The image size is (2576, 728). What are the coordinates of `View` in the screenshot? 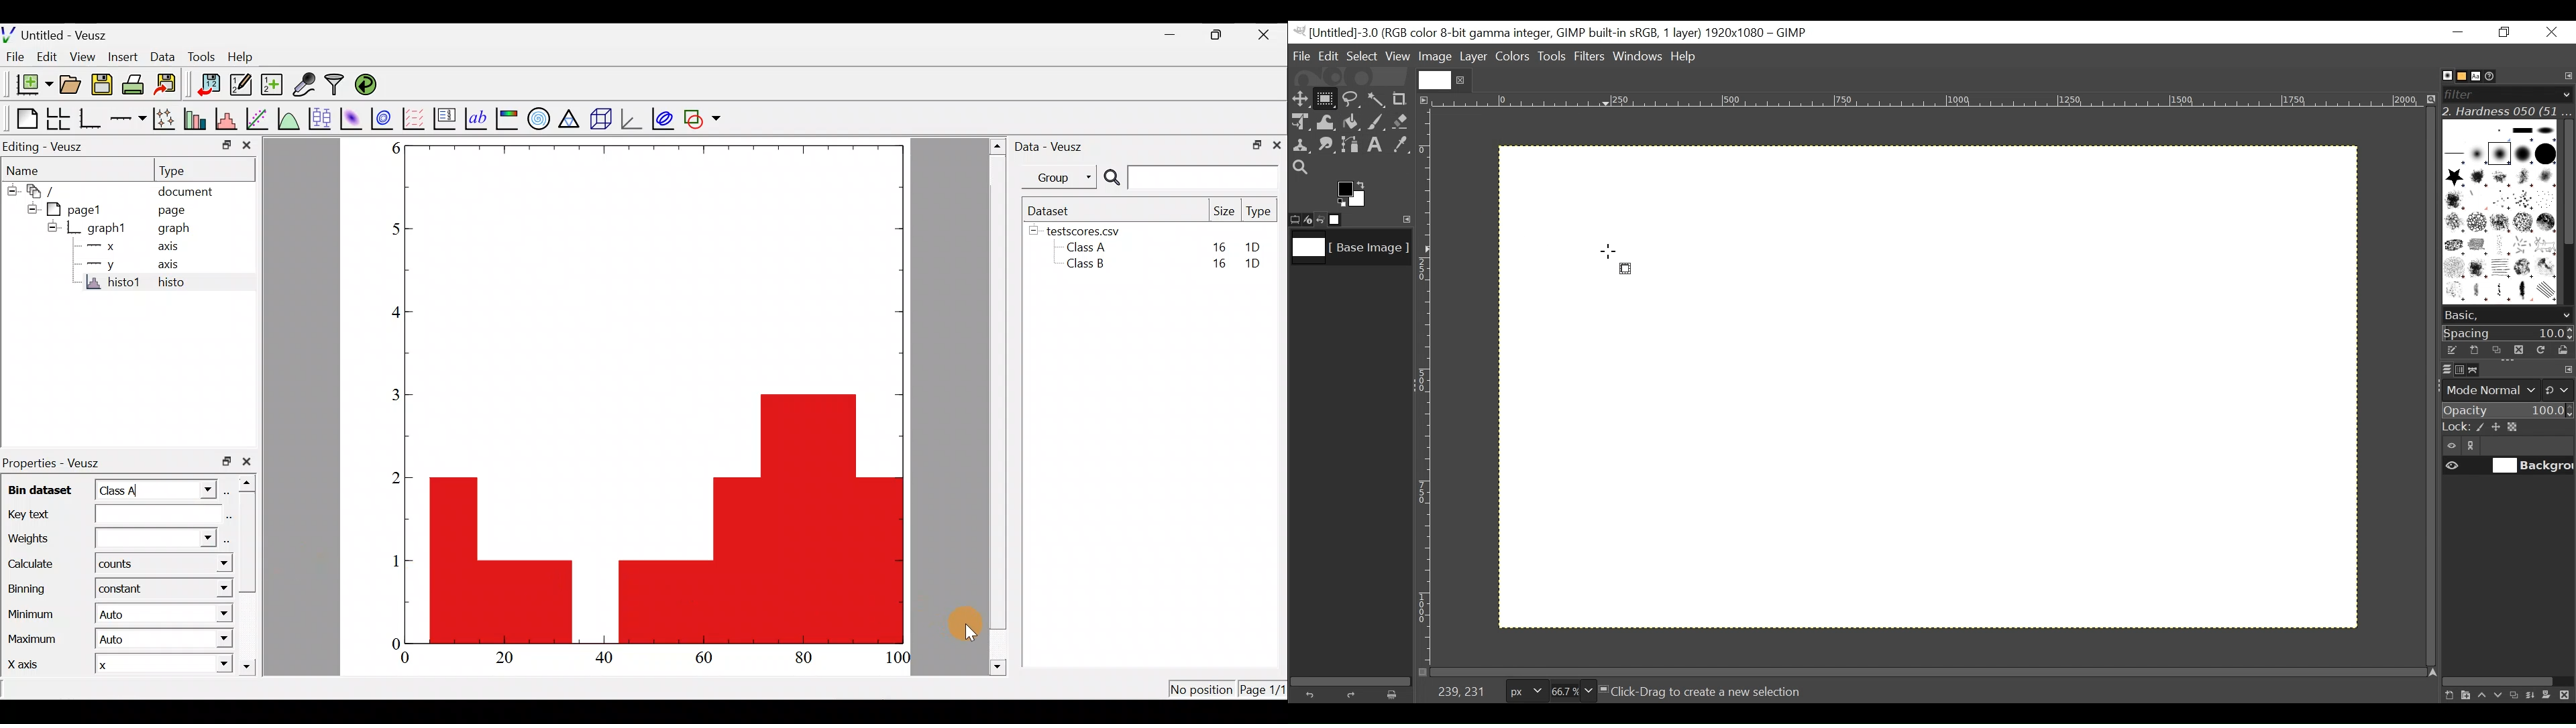 It's located at (82, 58).